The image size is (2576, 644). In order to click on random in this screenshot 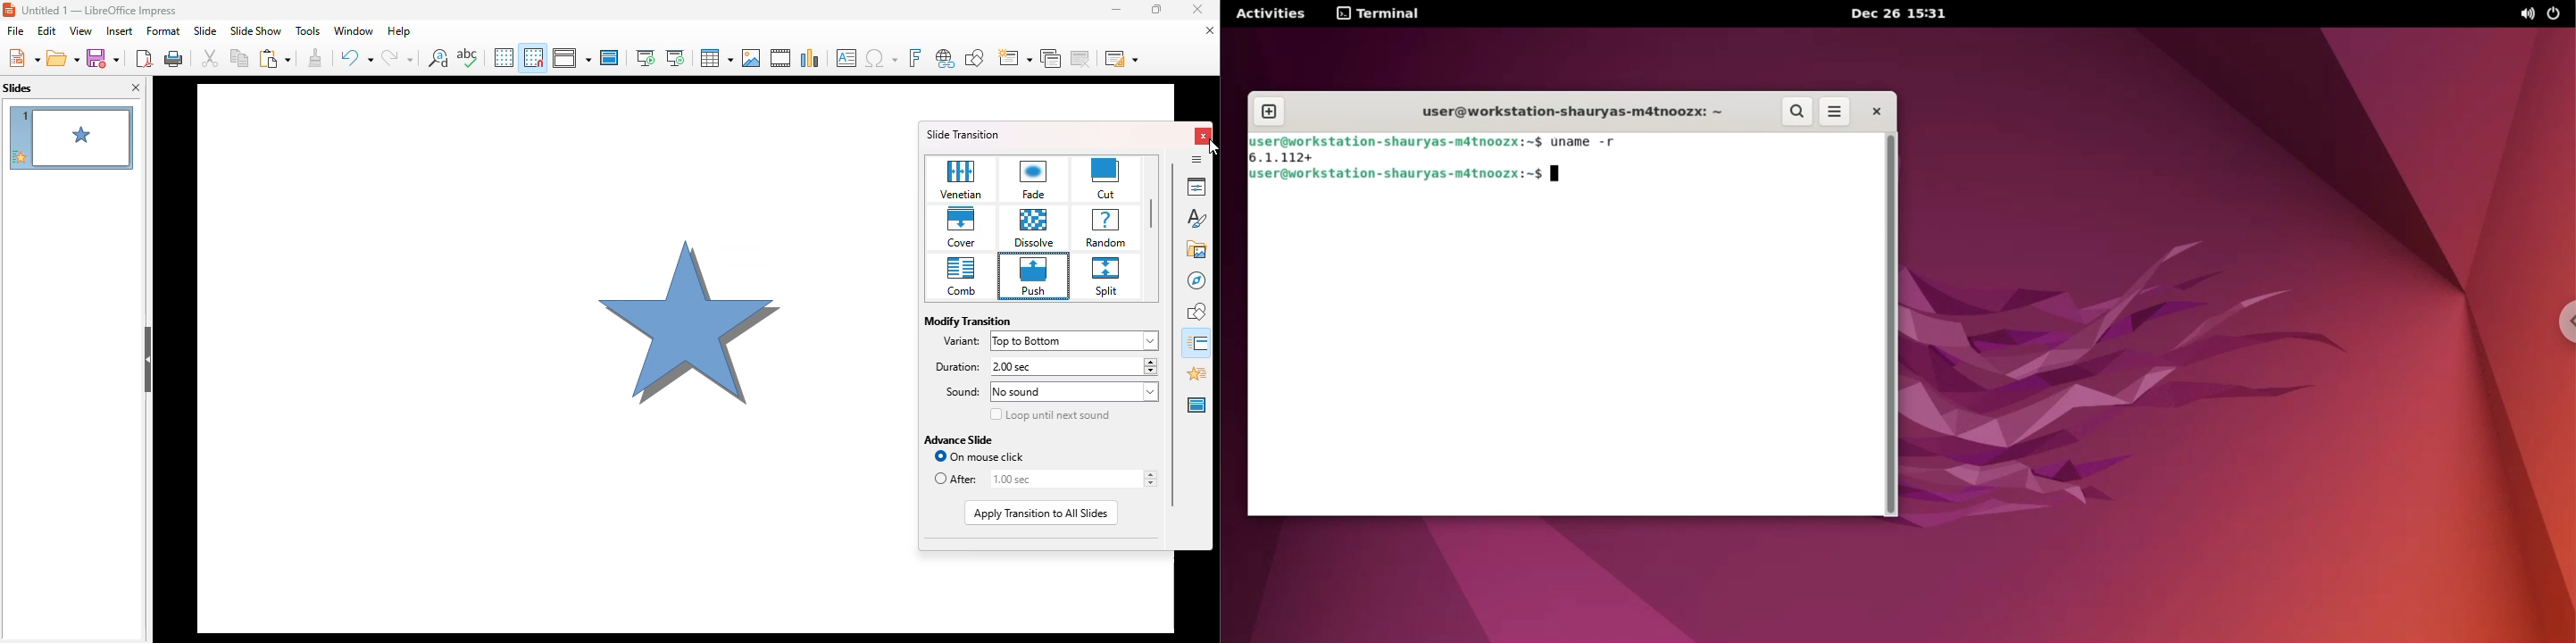, I will do `click(1105, 229)`.